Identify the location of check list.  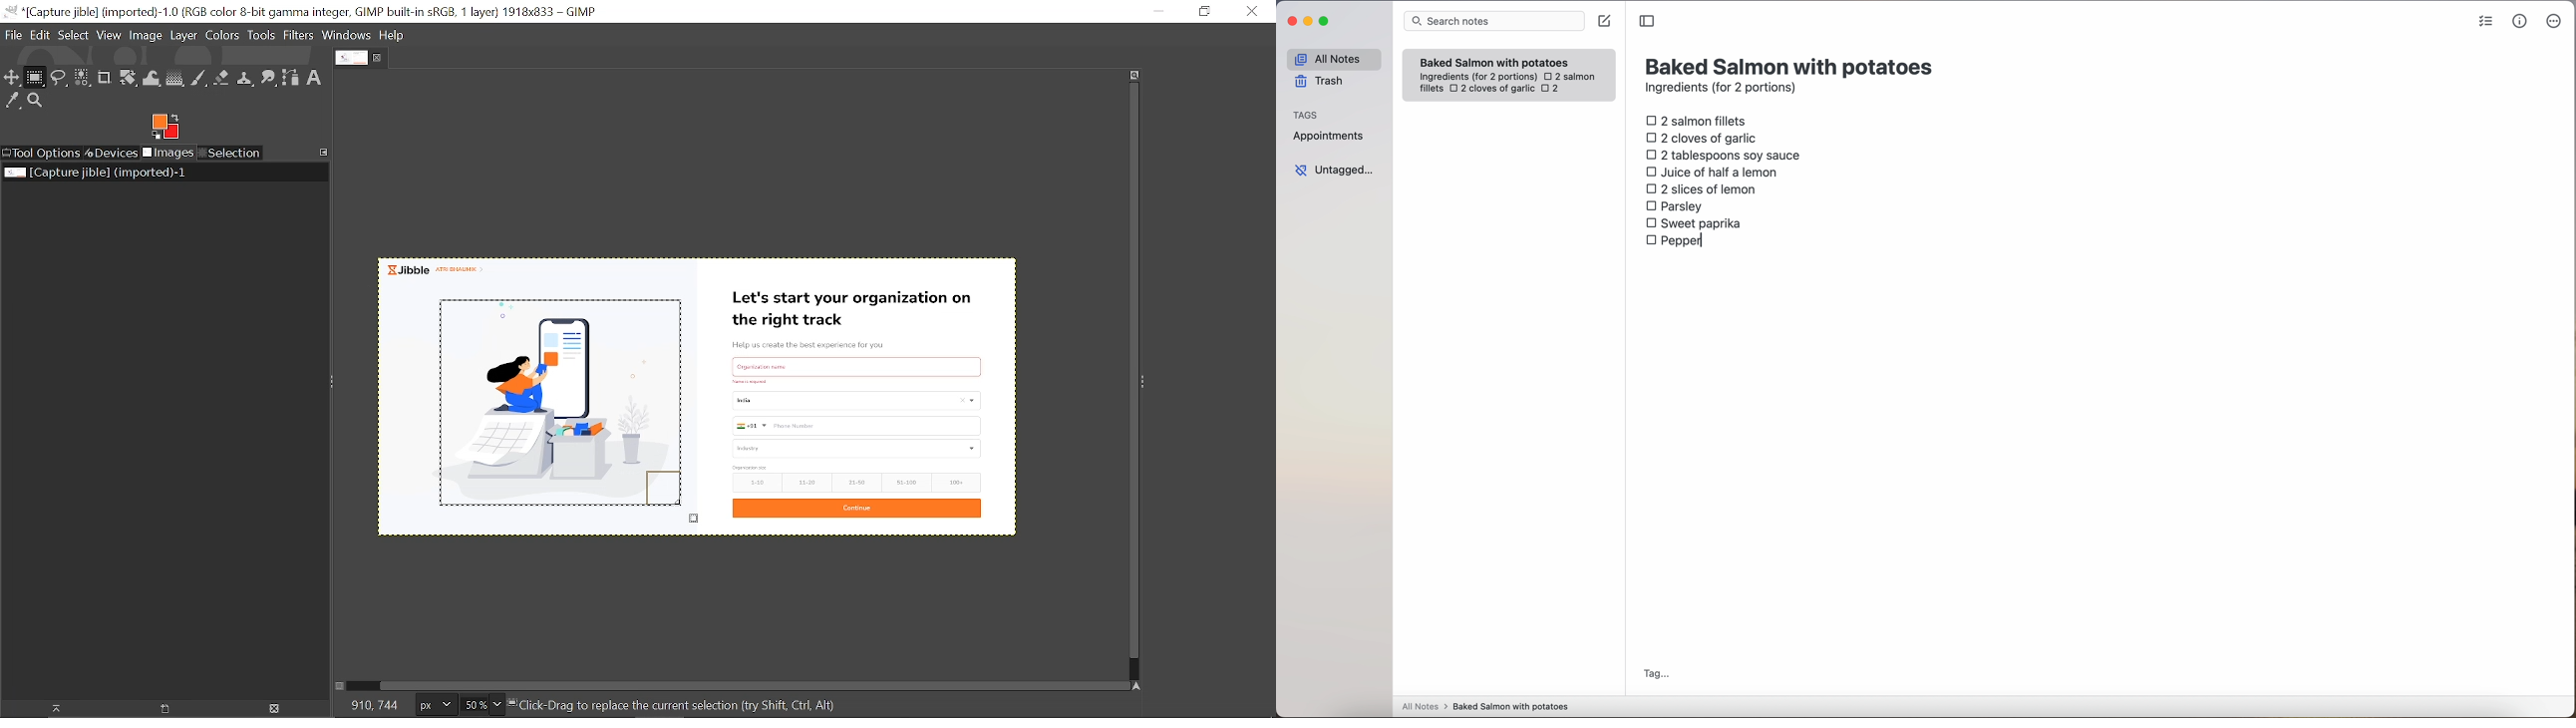
(2487, 22).